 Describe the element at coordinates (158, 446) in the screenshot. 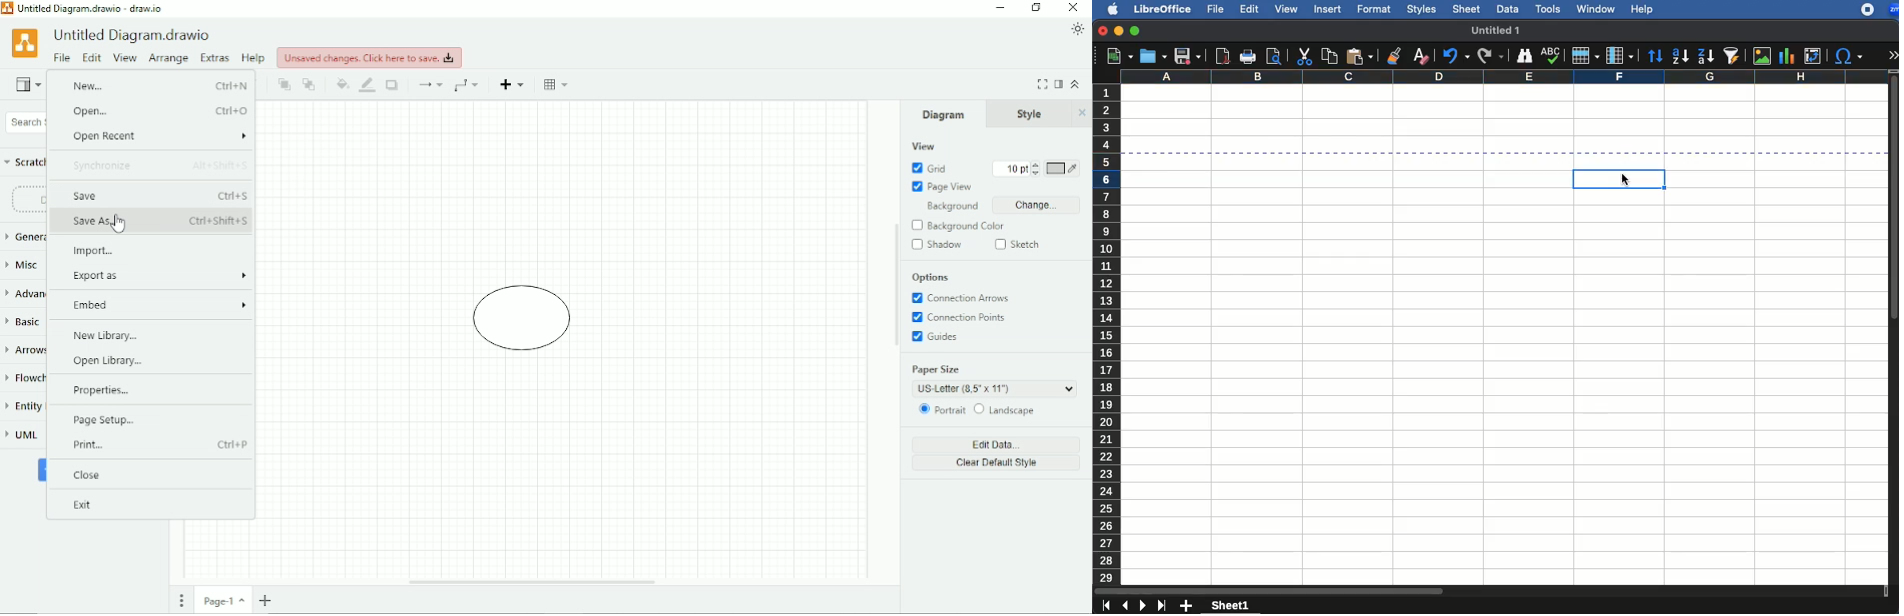

I see `Print` at that location.